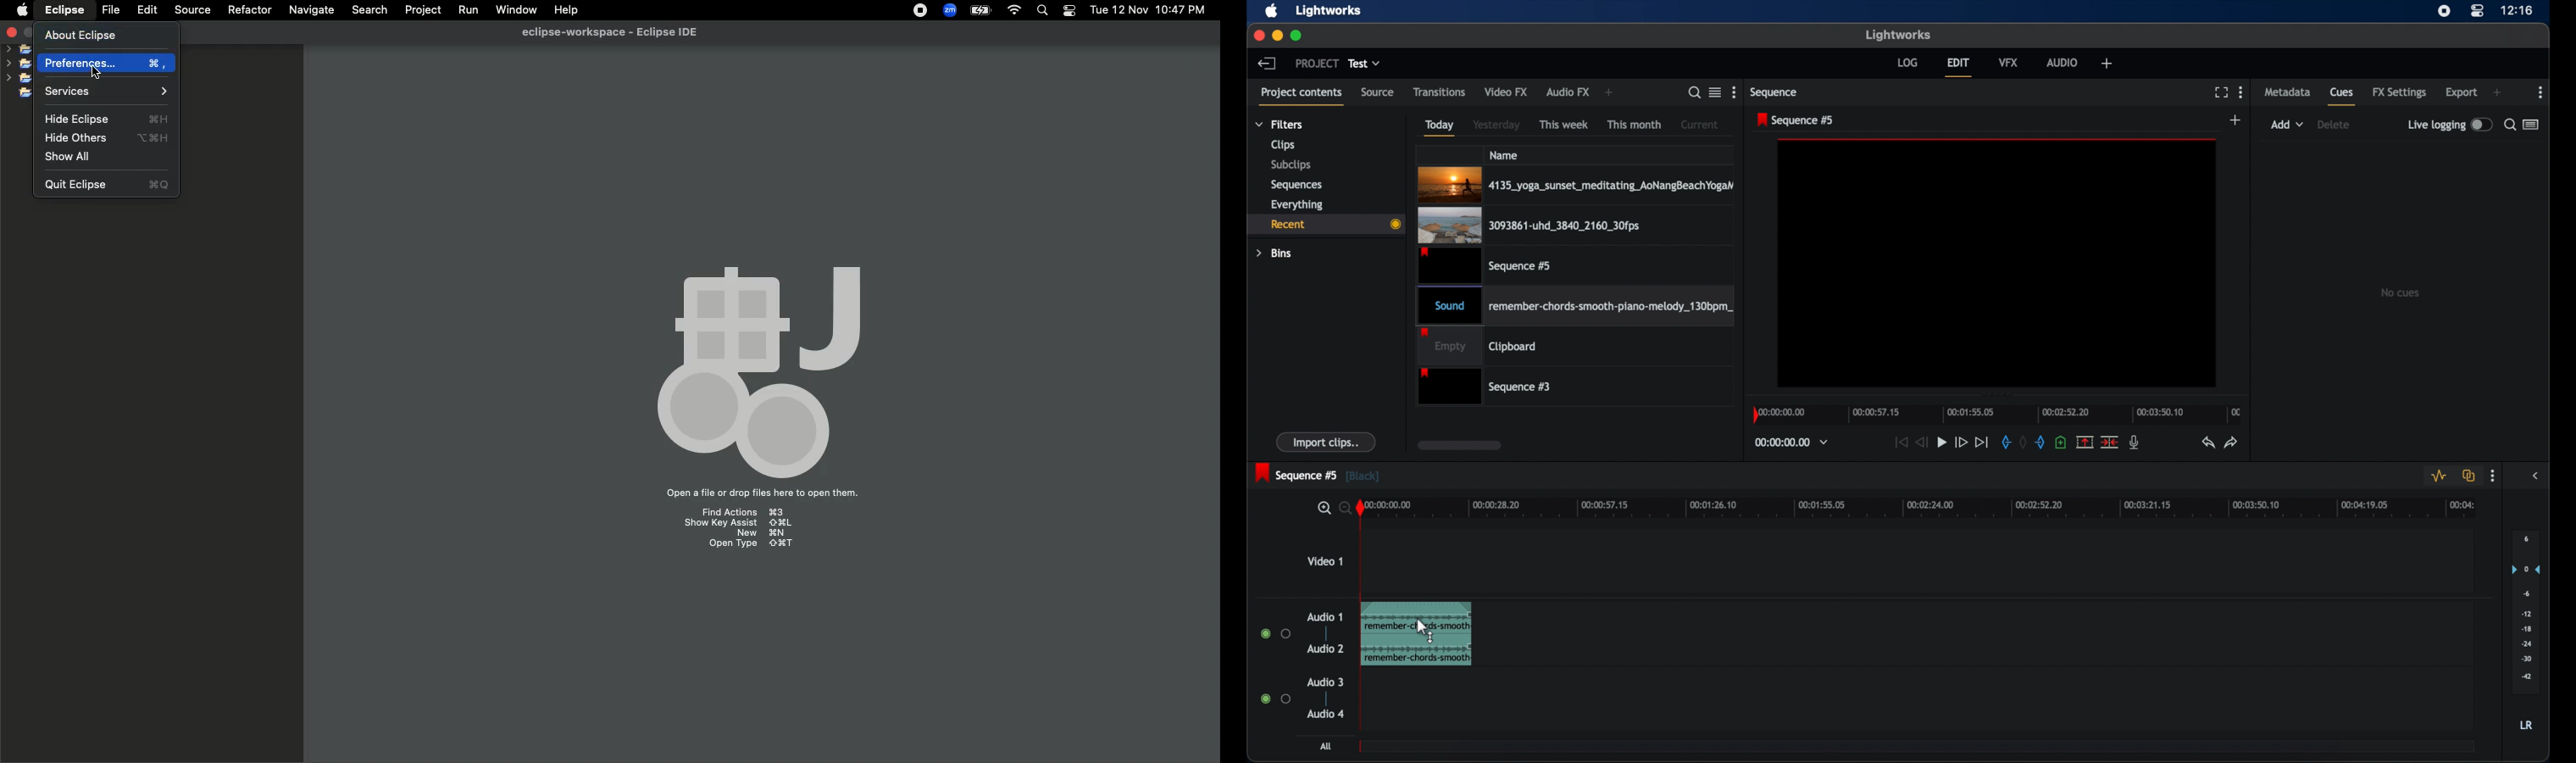 Image resolution: width=2576 pixels, height=784 pixels. Describe the element at coordinates (1280, 124) in the screenshot. I see `filters` at that location.